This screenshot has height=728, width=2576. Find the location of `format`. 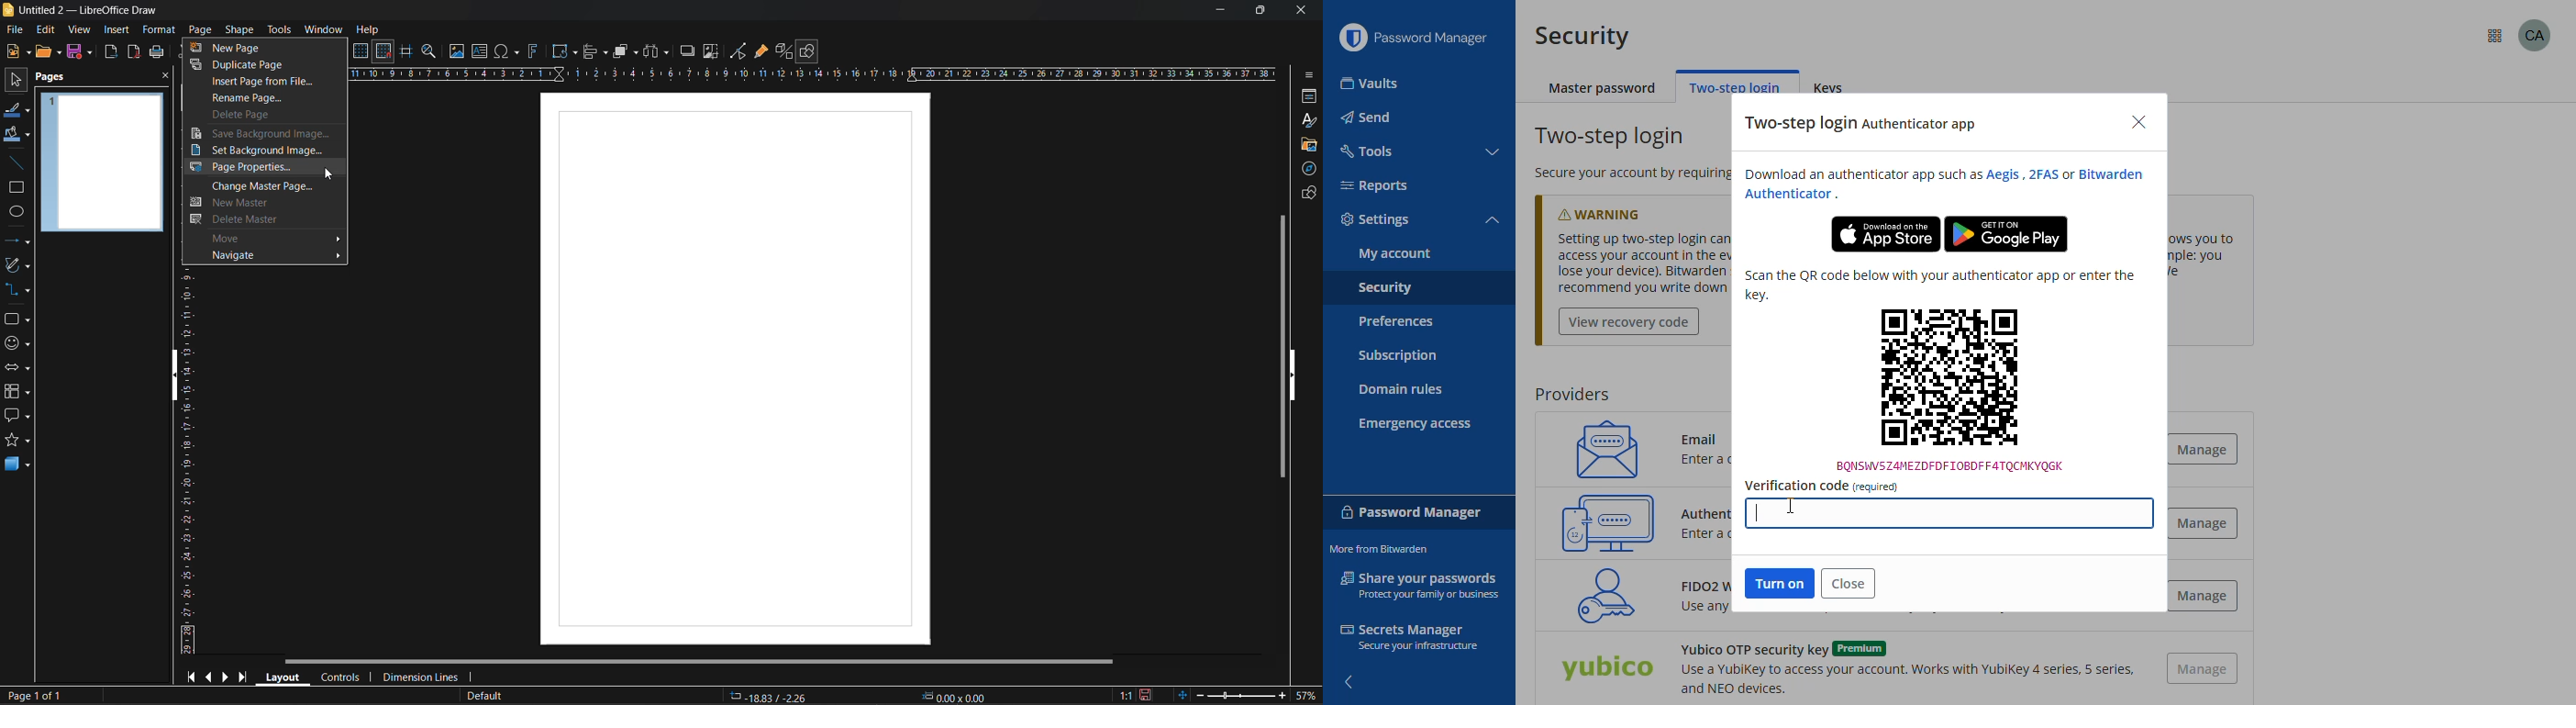

format is located at coordinates (157, 29).